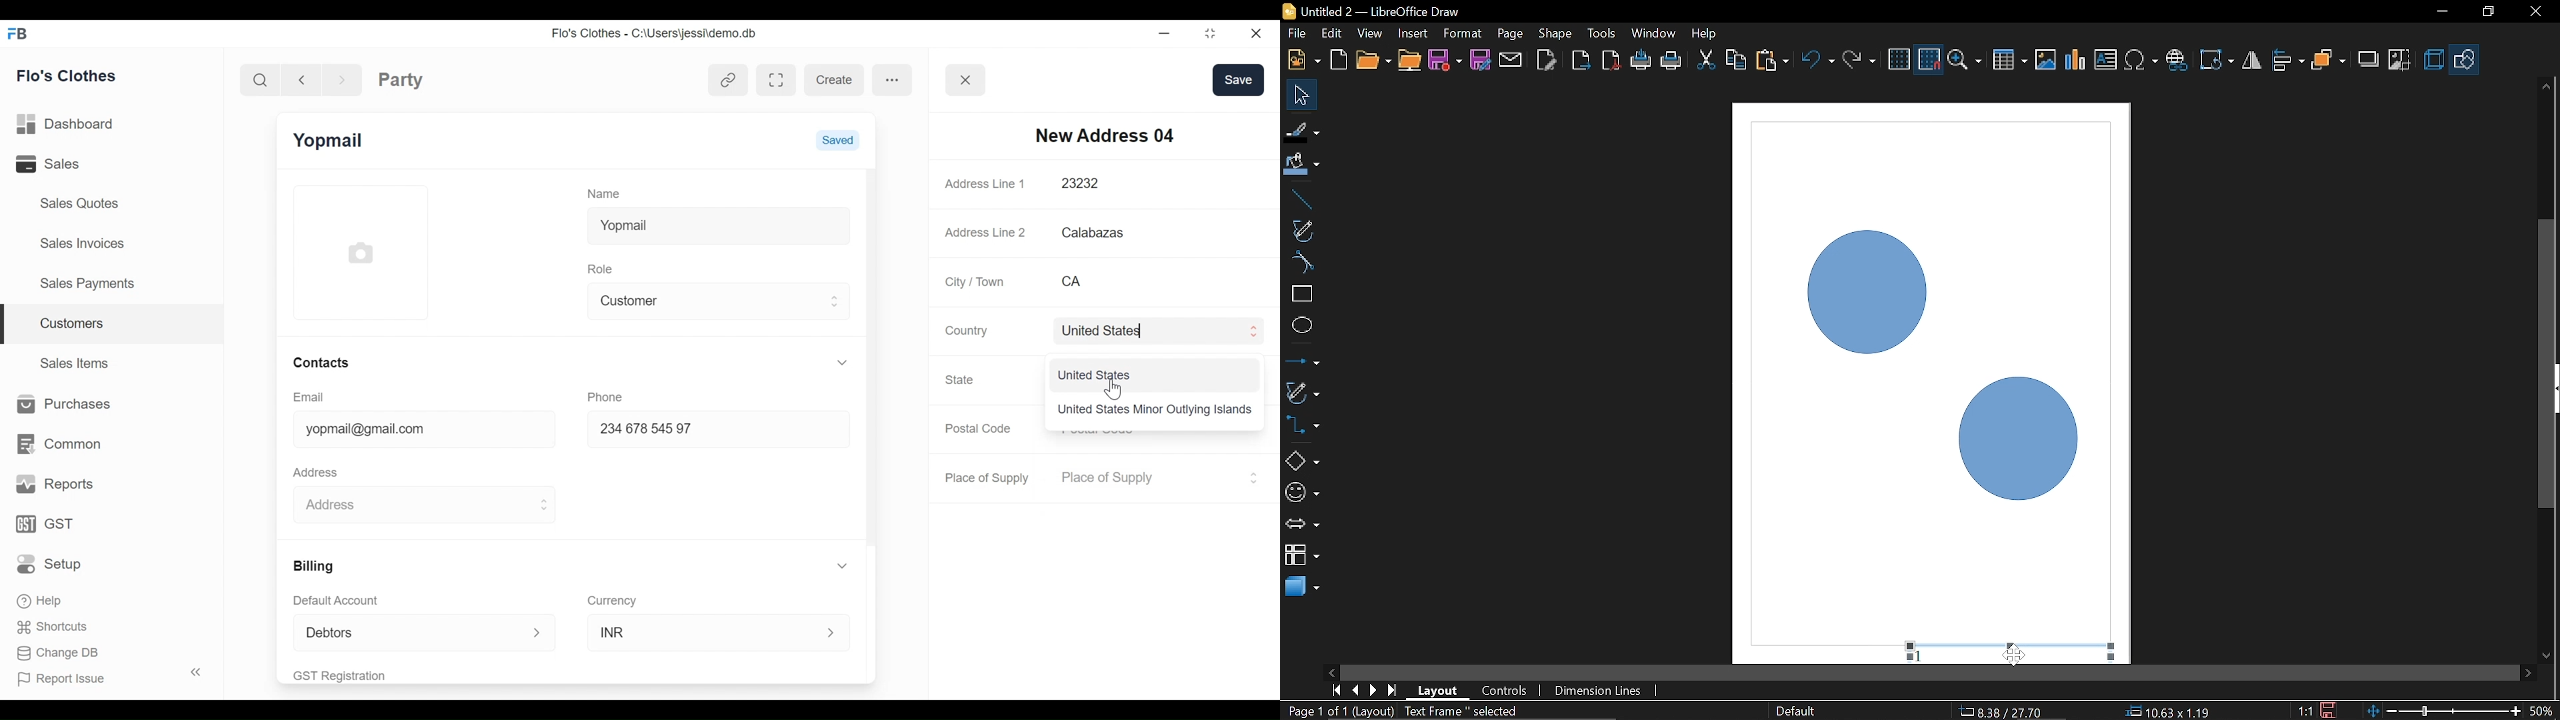 The image size is (2576, 728). Describe the element at coordinates (69, 125) in the screenshot. I see `Dashboard` at that location.